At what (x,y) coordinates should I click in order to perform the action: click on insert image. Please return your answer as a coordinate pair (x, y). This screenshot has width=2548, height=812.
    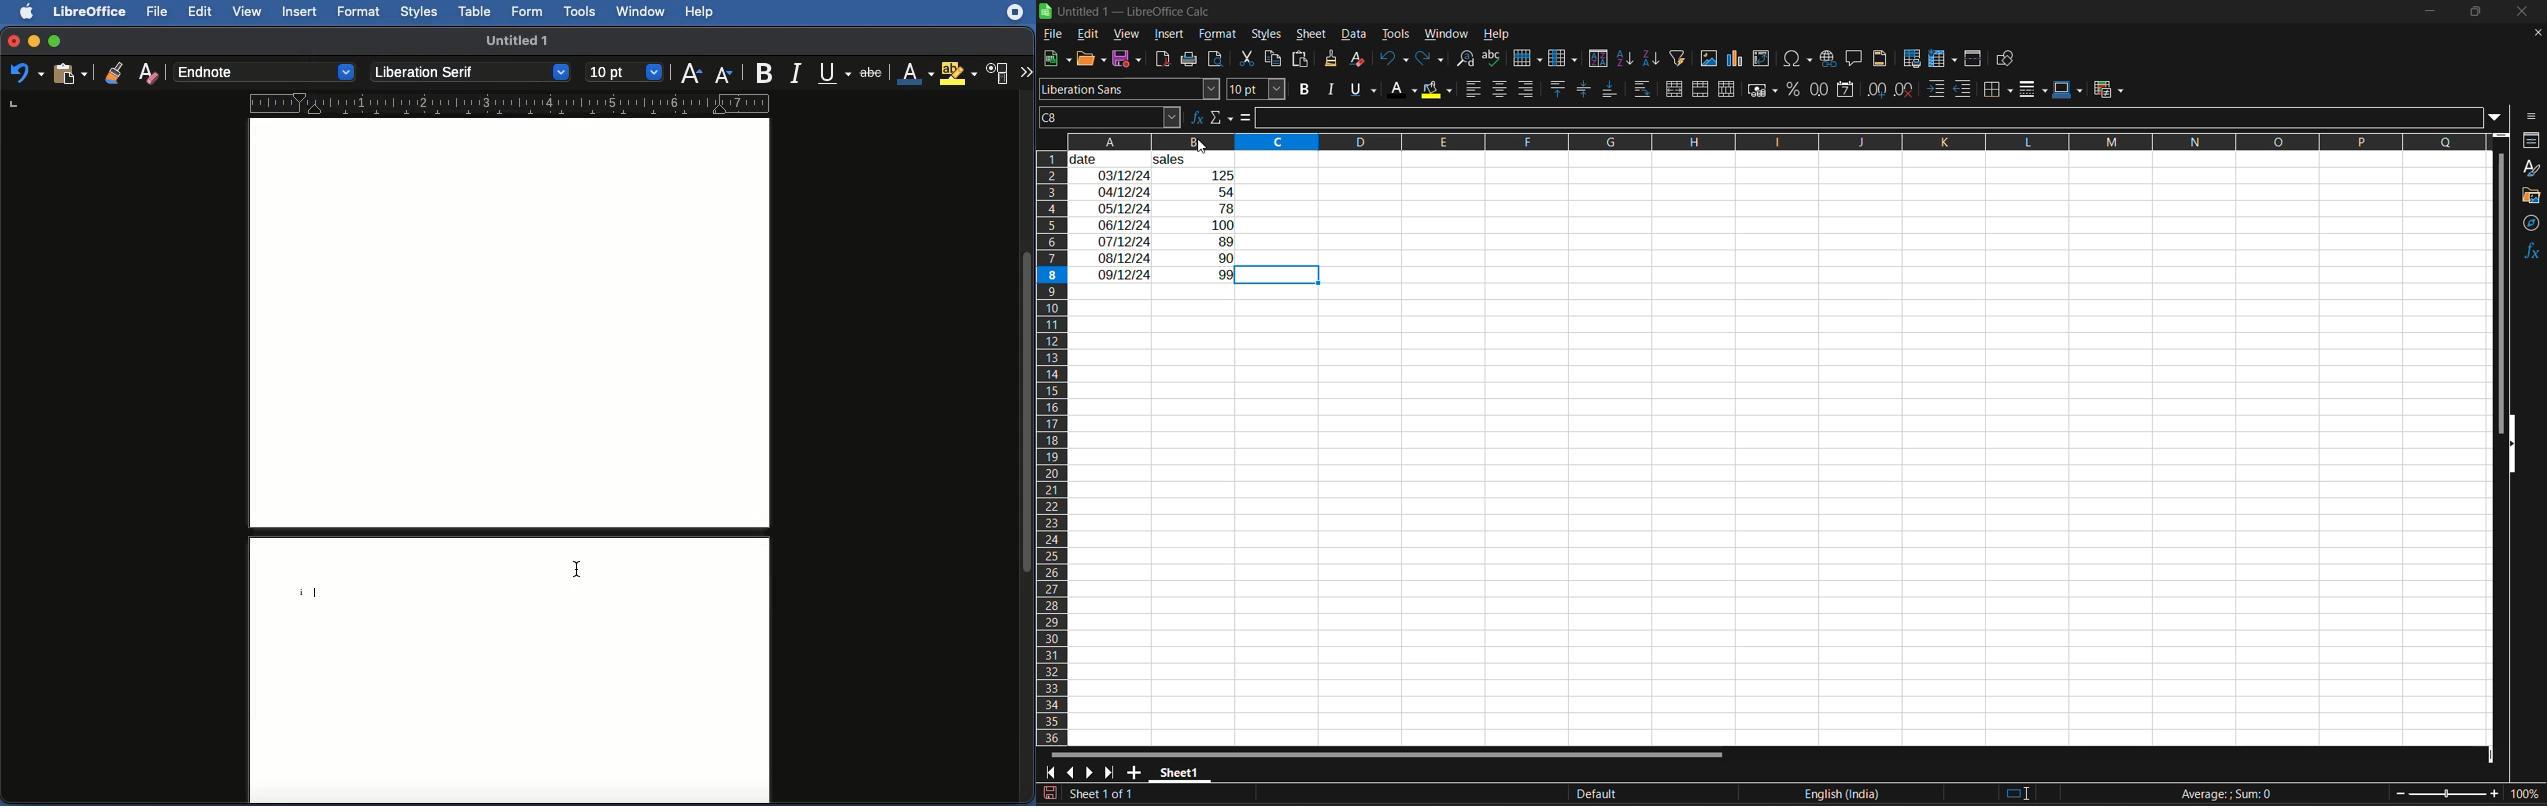
    Looking at the image, I should click on (1711, 59).